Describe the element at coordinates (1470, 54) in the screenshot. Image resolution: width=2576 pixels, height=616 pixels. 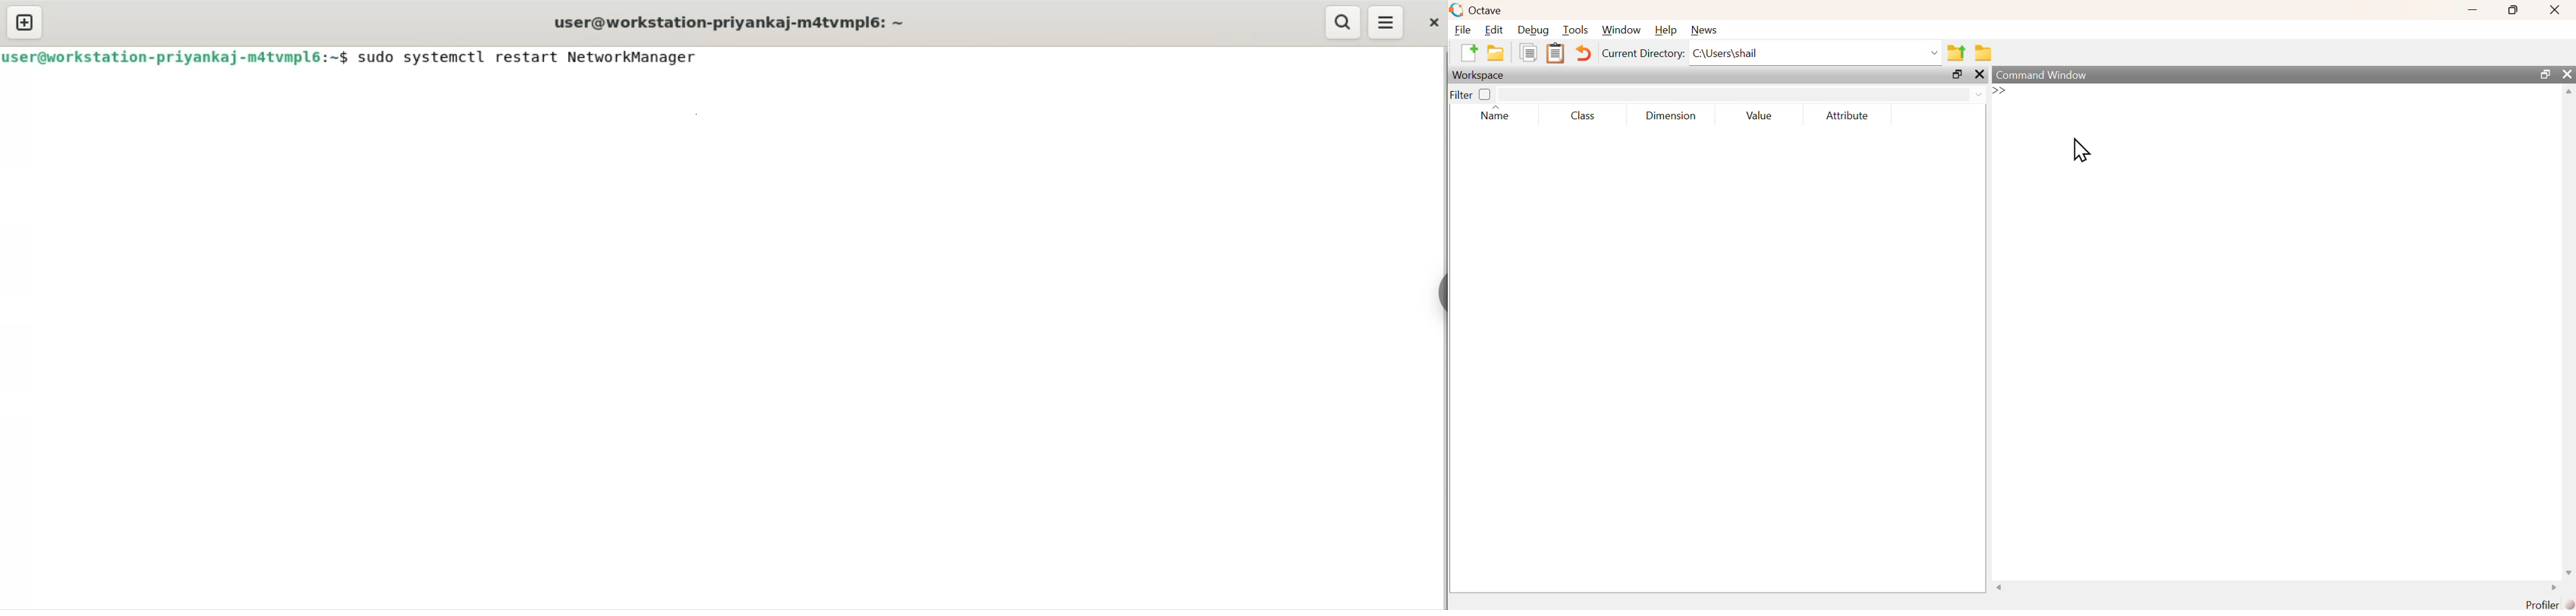
I see `new script` at that location.